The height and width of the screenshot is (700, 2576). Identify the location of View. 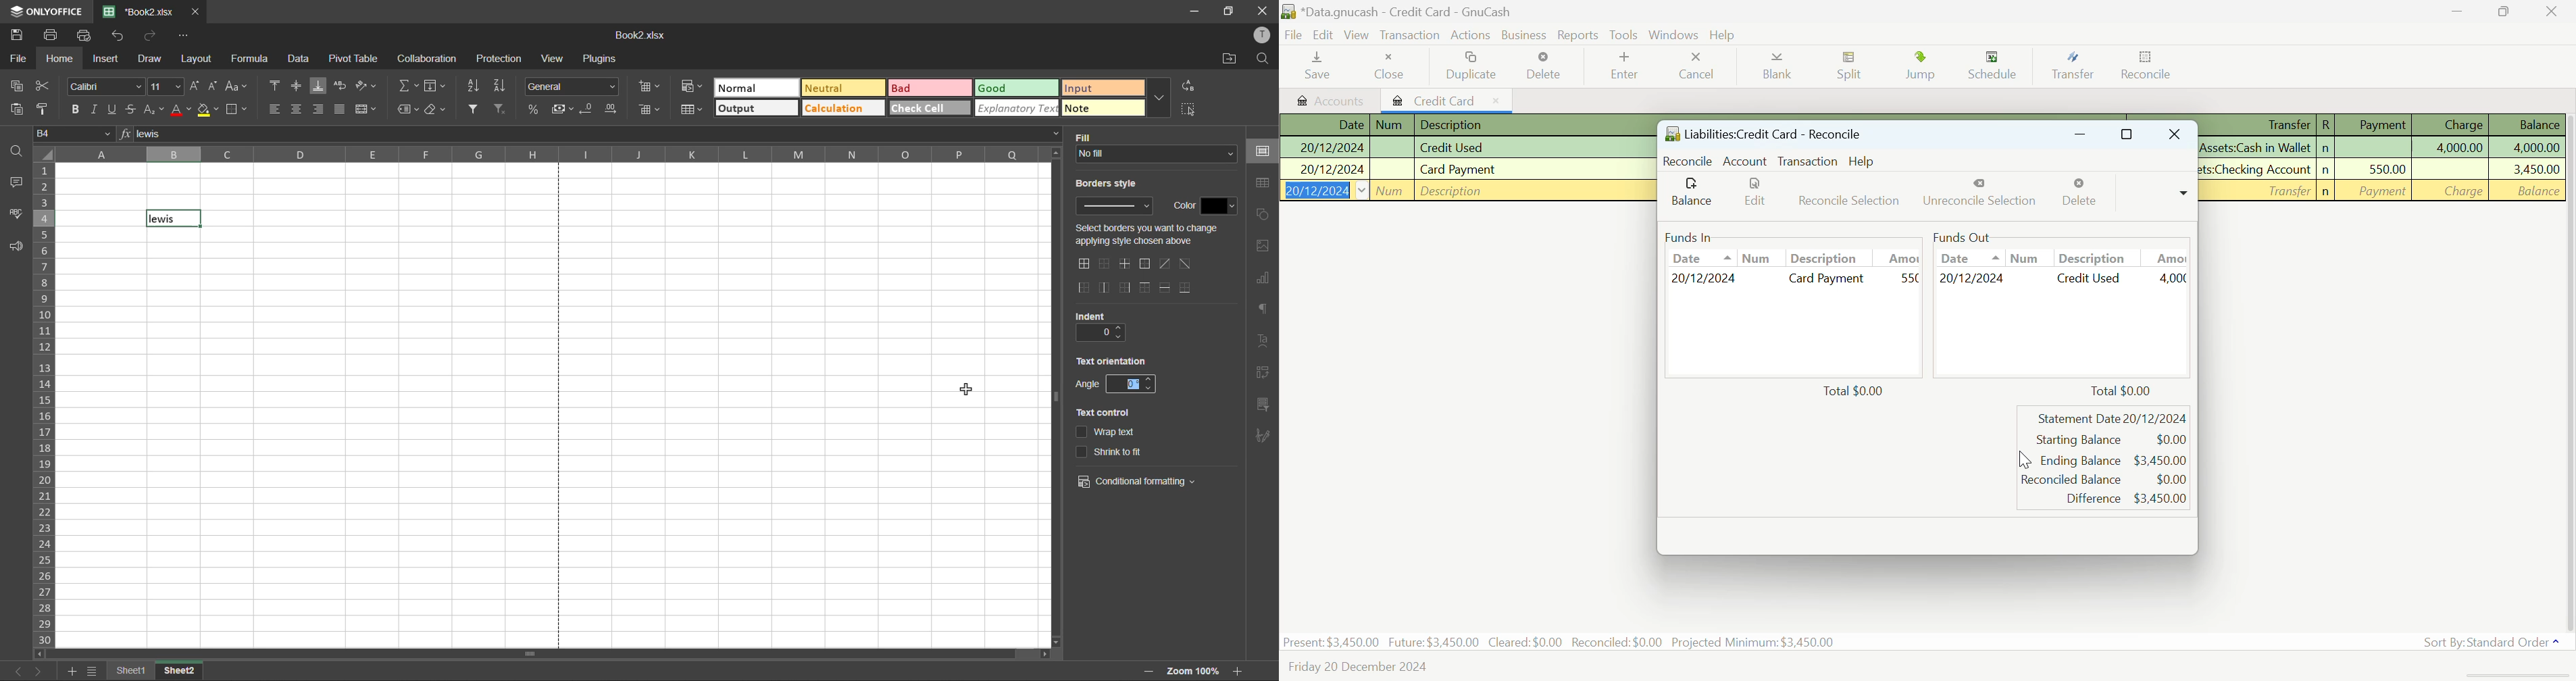
(1355, 34).